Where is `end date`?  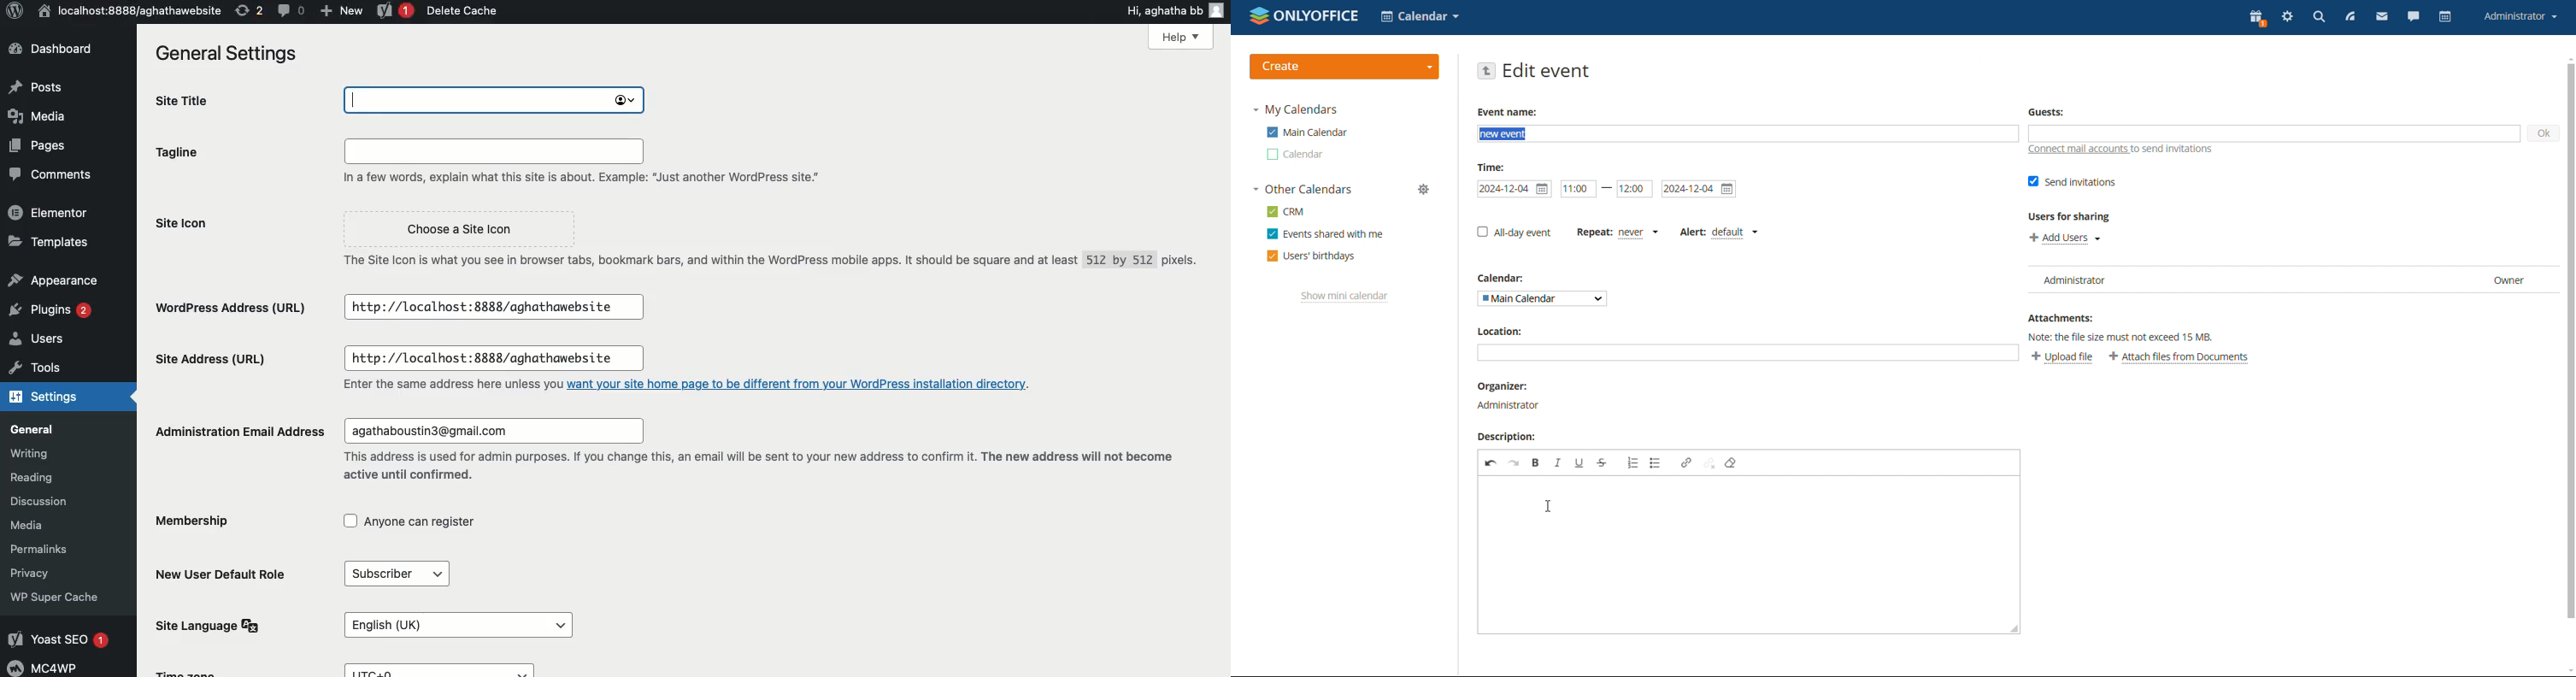
end date is located at coordinates (1700, 189).